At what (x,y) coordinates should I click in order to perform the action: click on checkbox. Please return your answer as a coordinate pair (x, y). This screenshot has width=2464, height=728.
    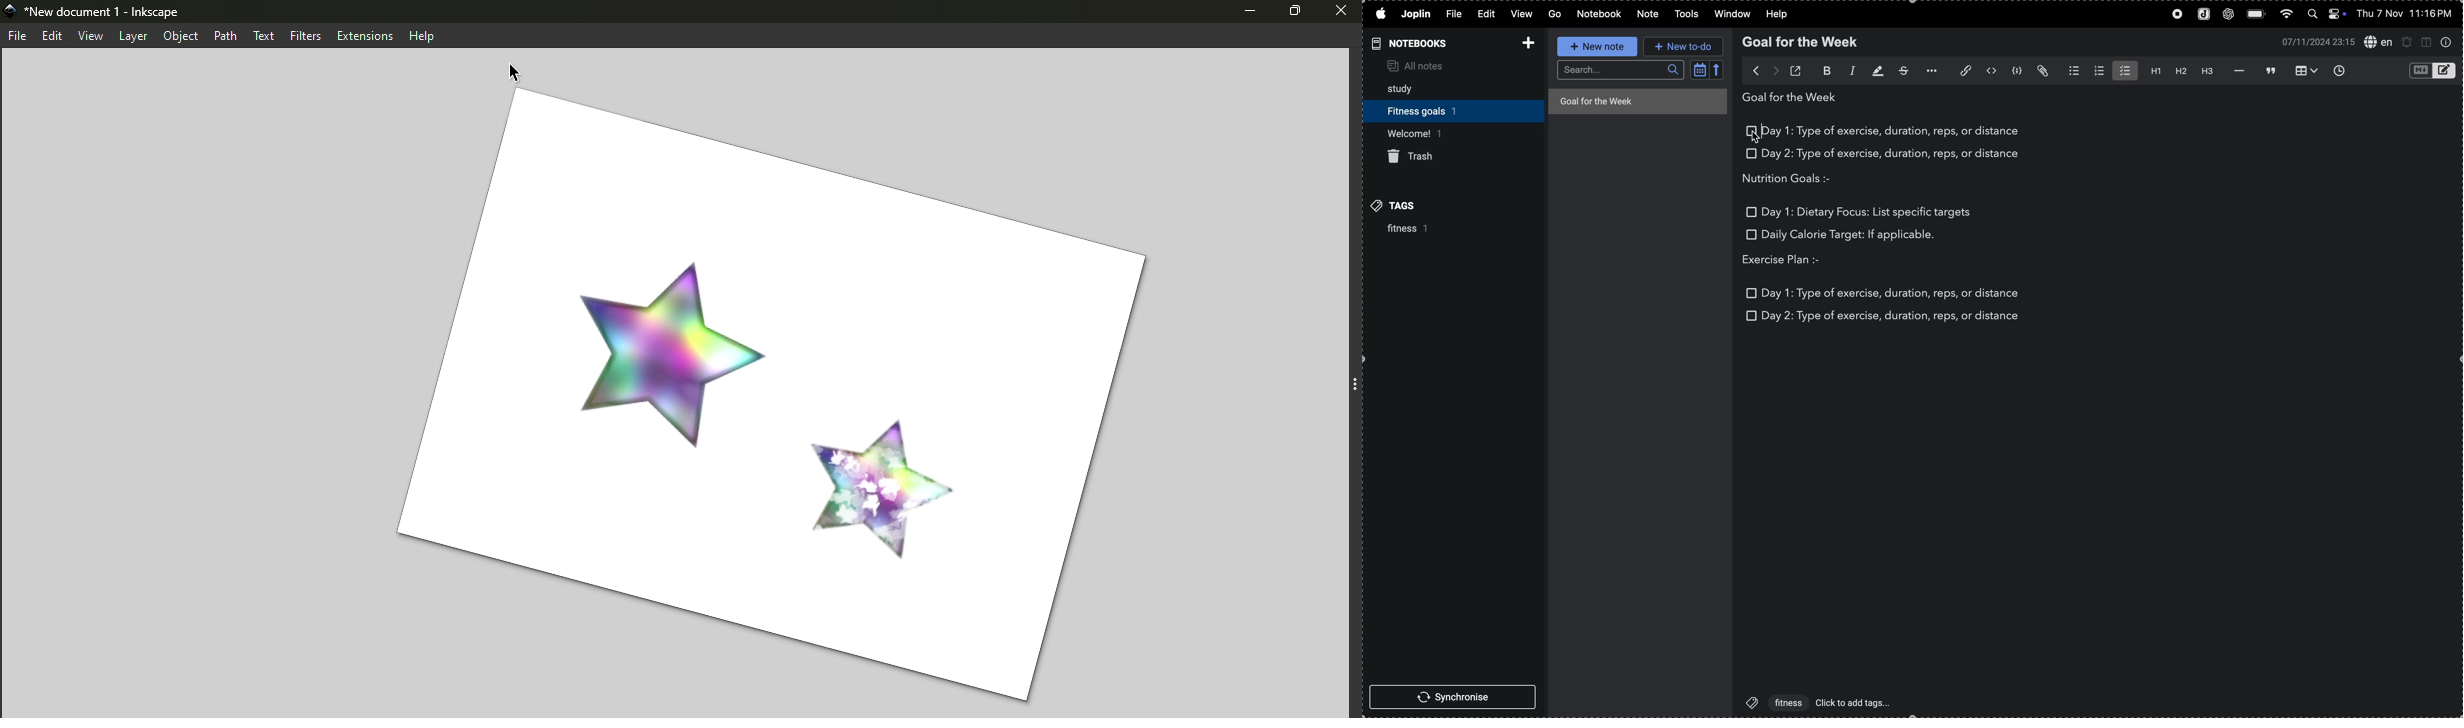
    Looking at the image, I should click on (1750, 234).